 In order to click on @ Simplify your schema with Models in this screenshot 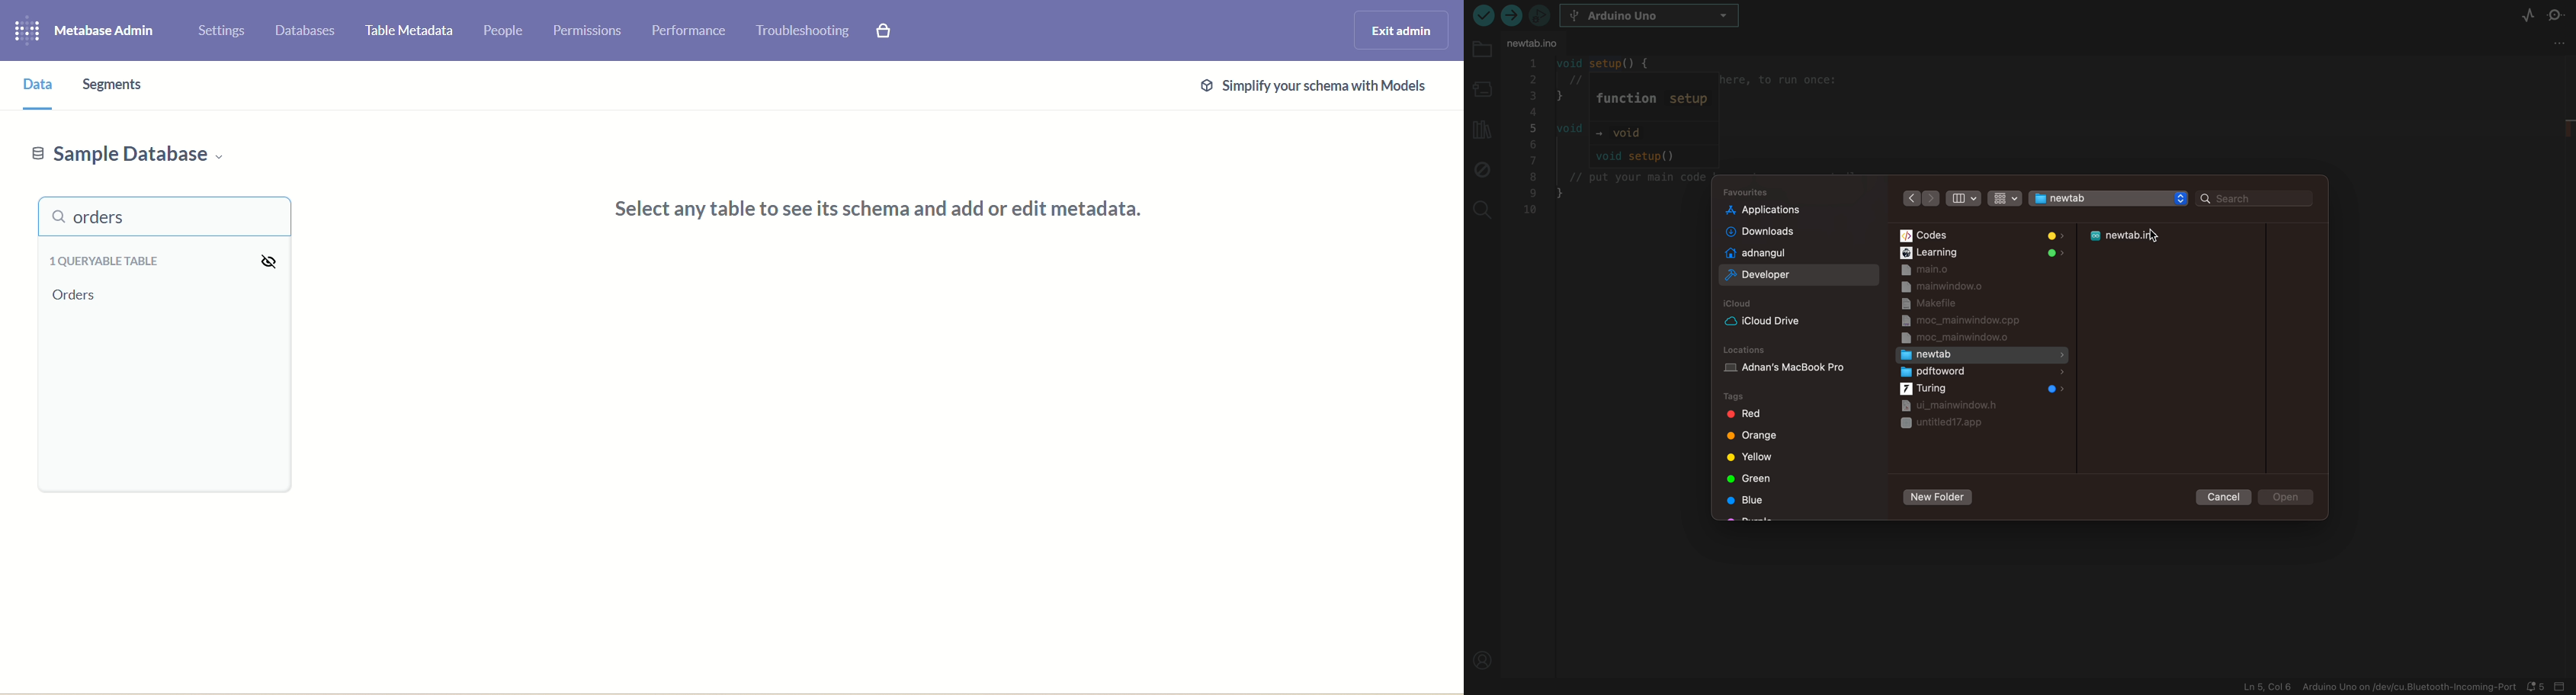, I will do `click(1311, 86)`.